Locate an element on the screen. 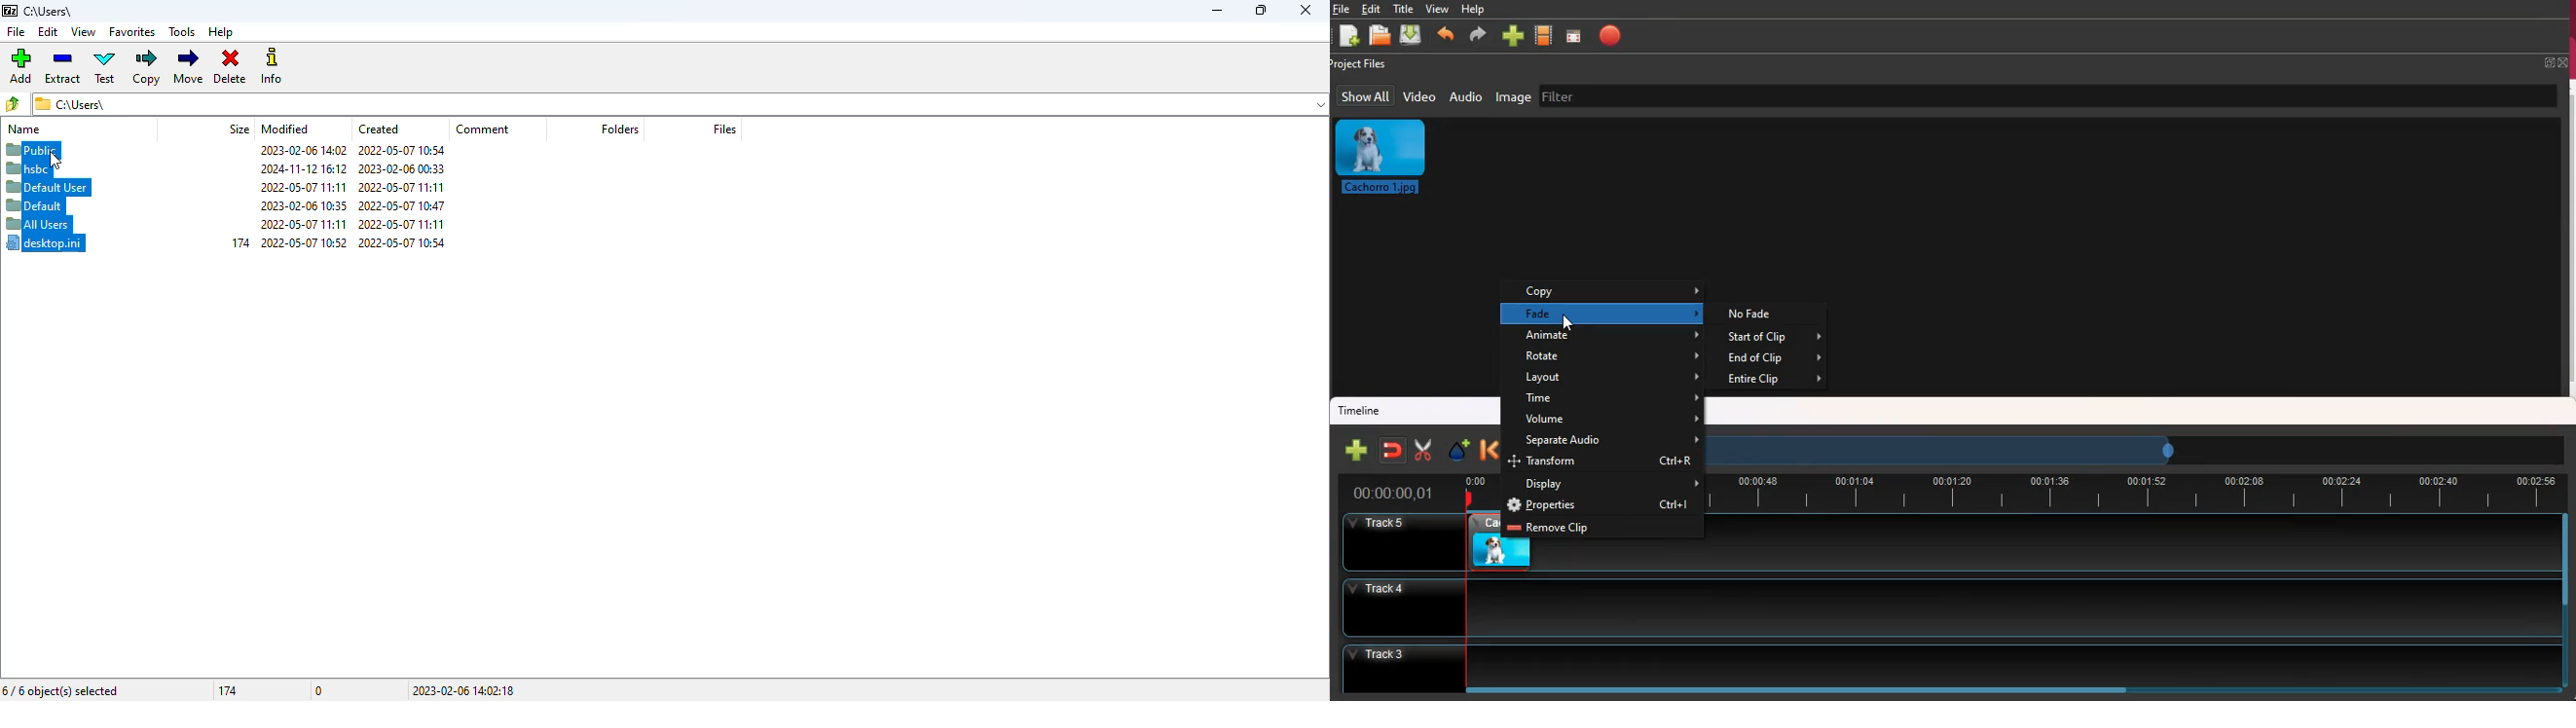  files is located at coordinates (724, 129).